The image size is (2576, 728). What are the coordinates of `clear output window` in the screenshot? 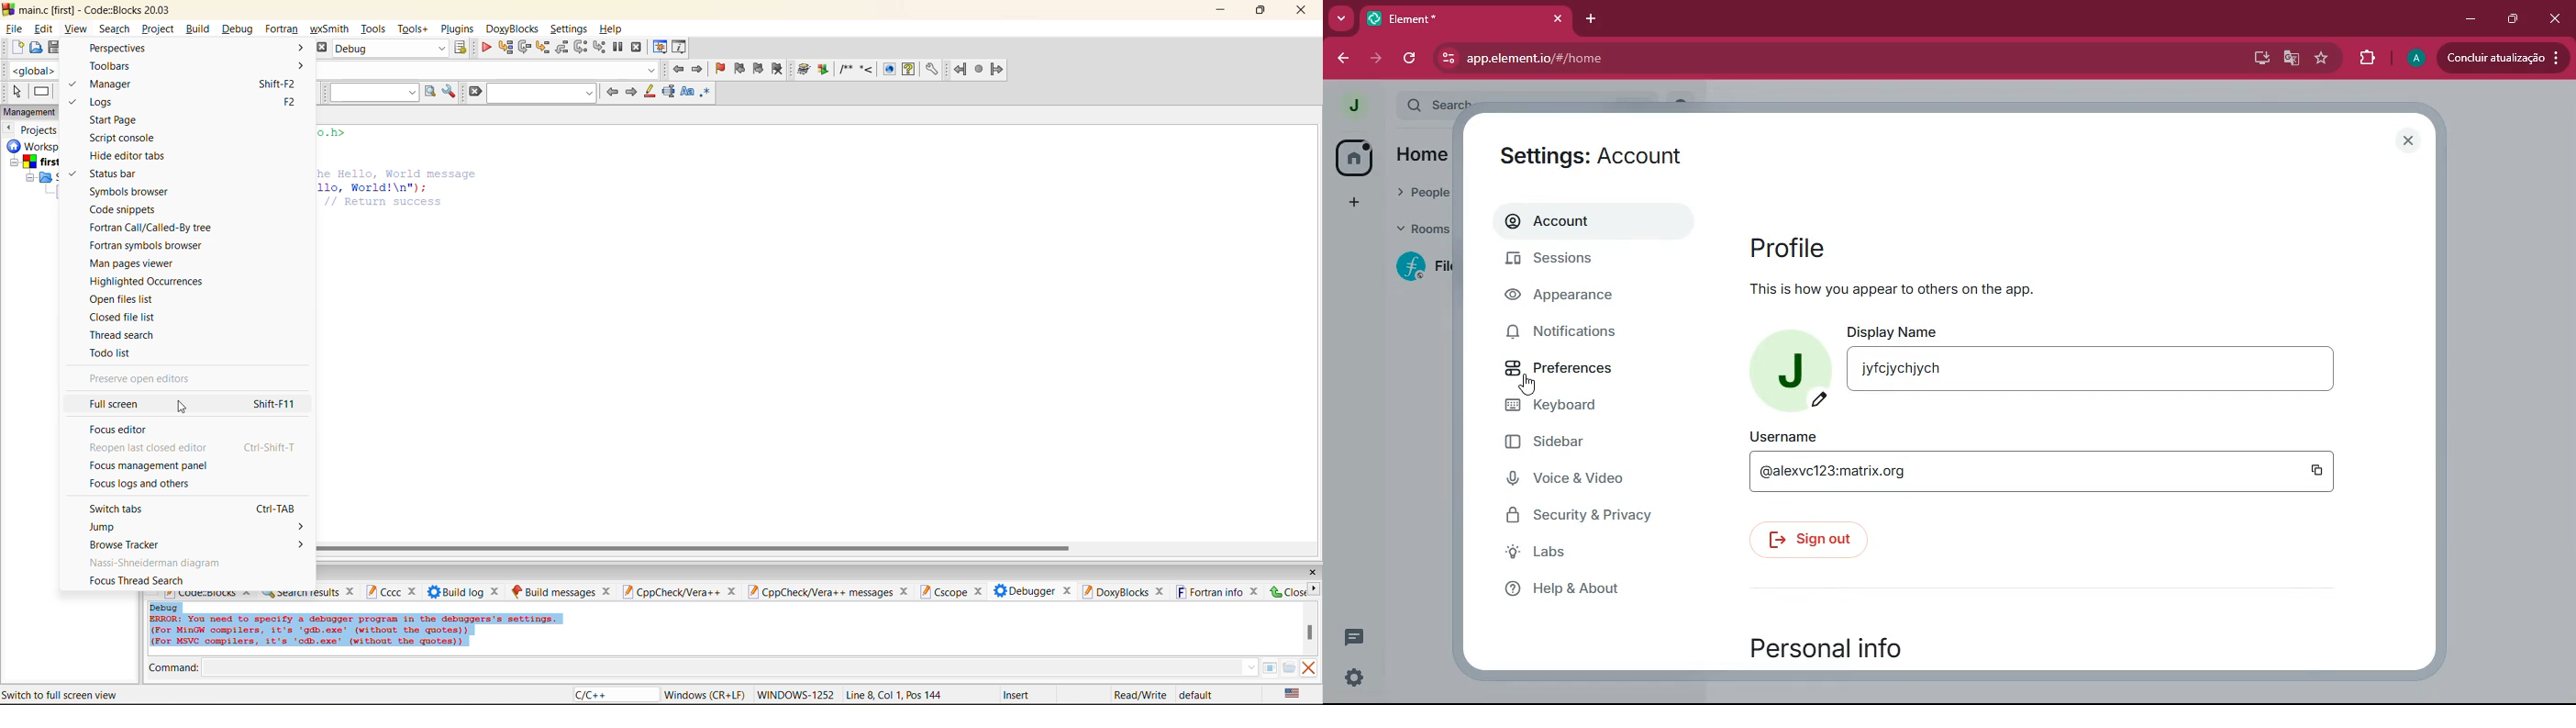 It's located at (1312, 668).